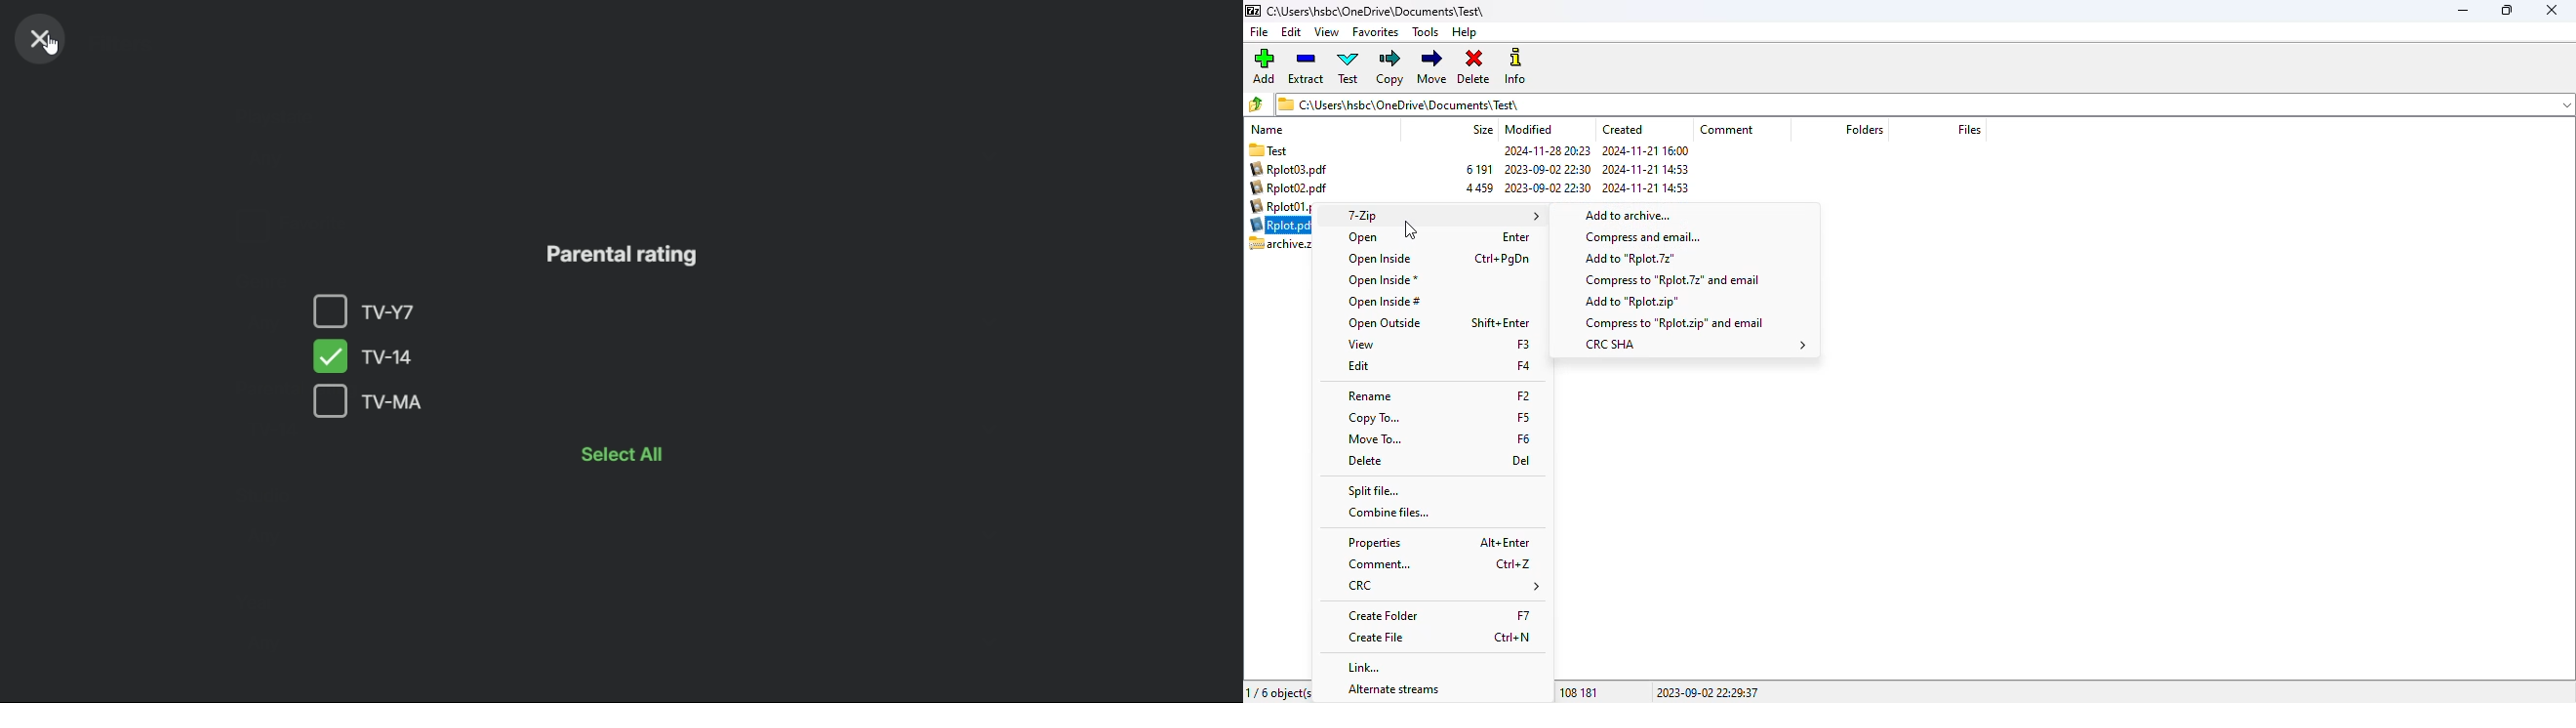 This screenshot has height=728, width=2576. Describe the element at coordinates (1371, 395) in the screenshot. I see `rename` at that location.